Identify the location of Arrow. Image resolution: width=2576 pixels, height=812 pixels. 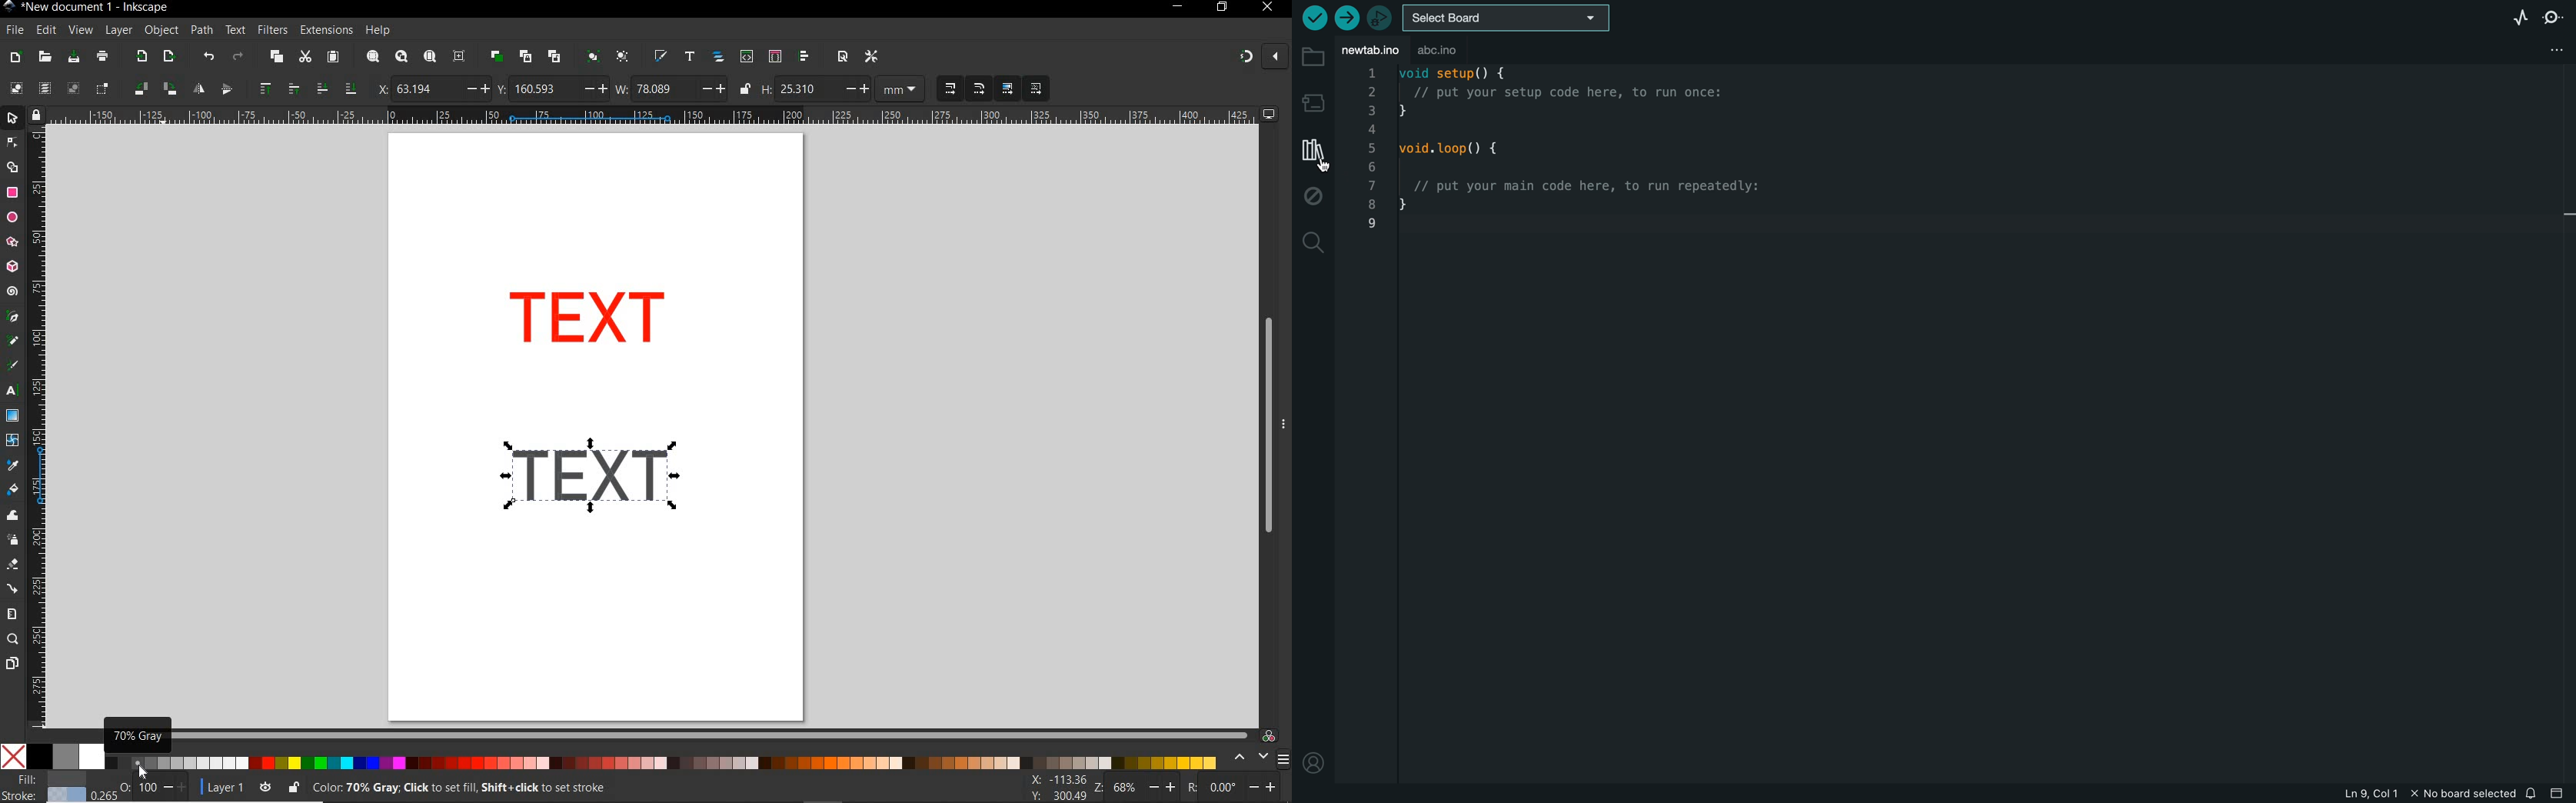
(14, 155).